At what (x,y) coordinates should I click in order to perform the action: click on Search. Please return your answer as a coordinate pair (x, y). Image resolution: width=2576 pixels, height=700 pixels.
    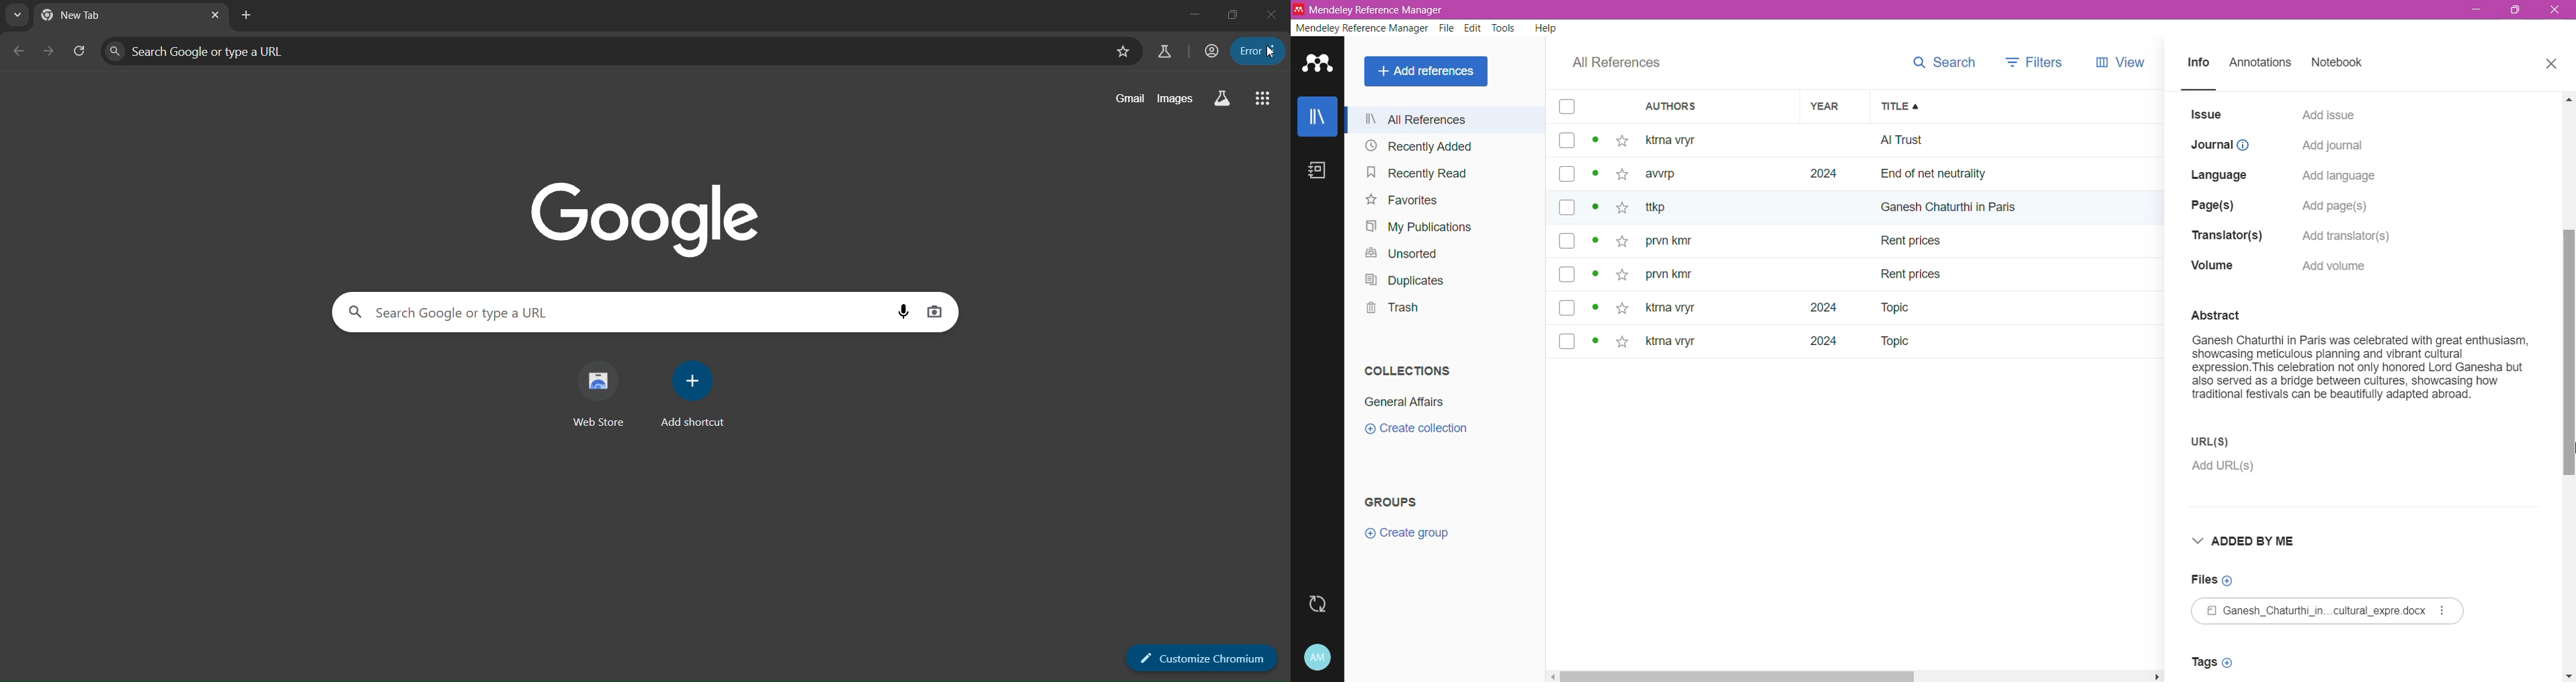
    Looking at the image, I should click on (1944, 59).